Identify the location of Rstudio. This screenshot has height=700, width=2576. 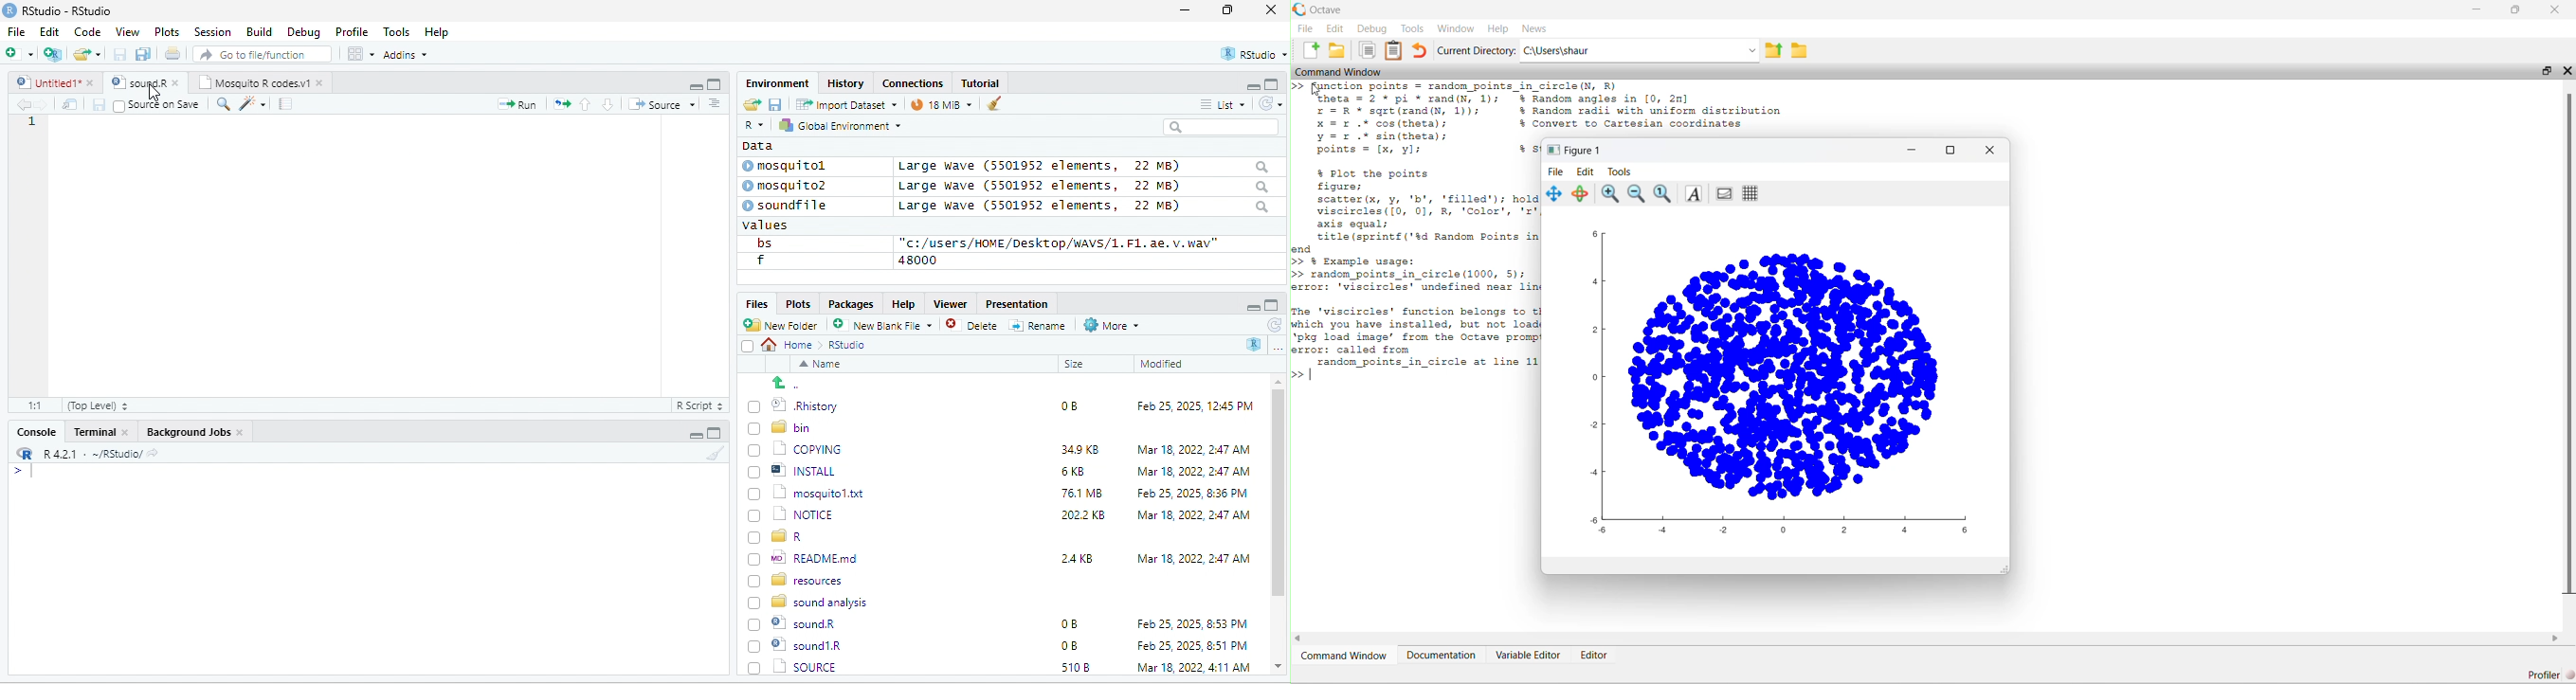
(848, 345).